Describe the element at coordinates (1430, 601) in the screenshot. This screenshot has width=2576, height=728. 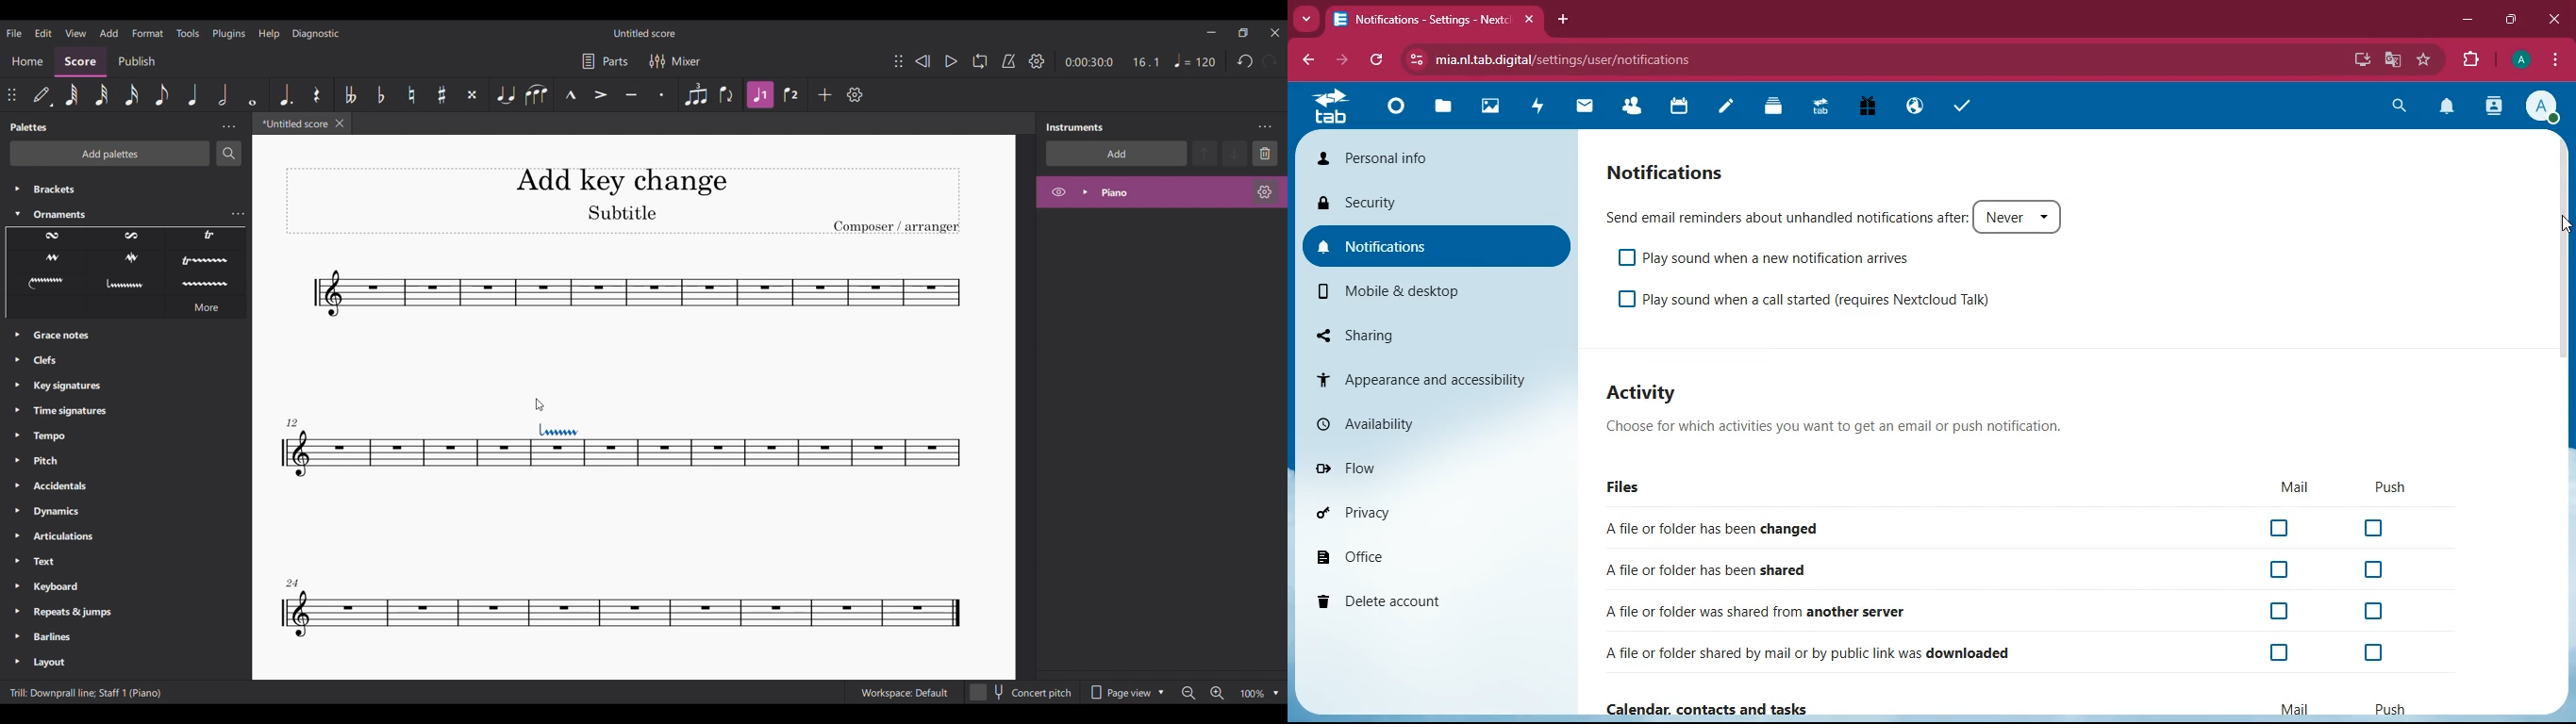
I see `delete account` at that location.